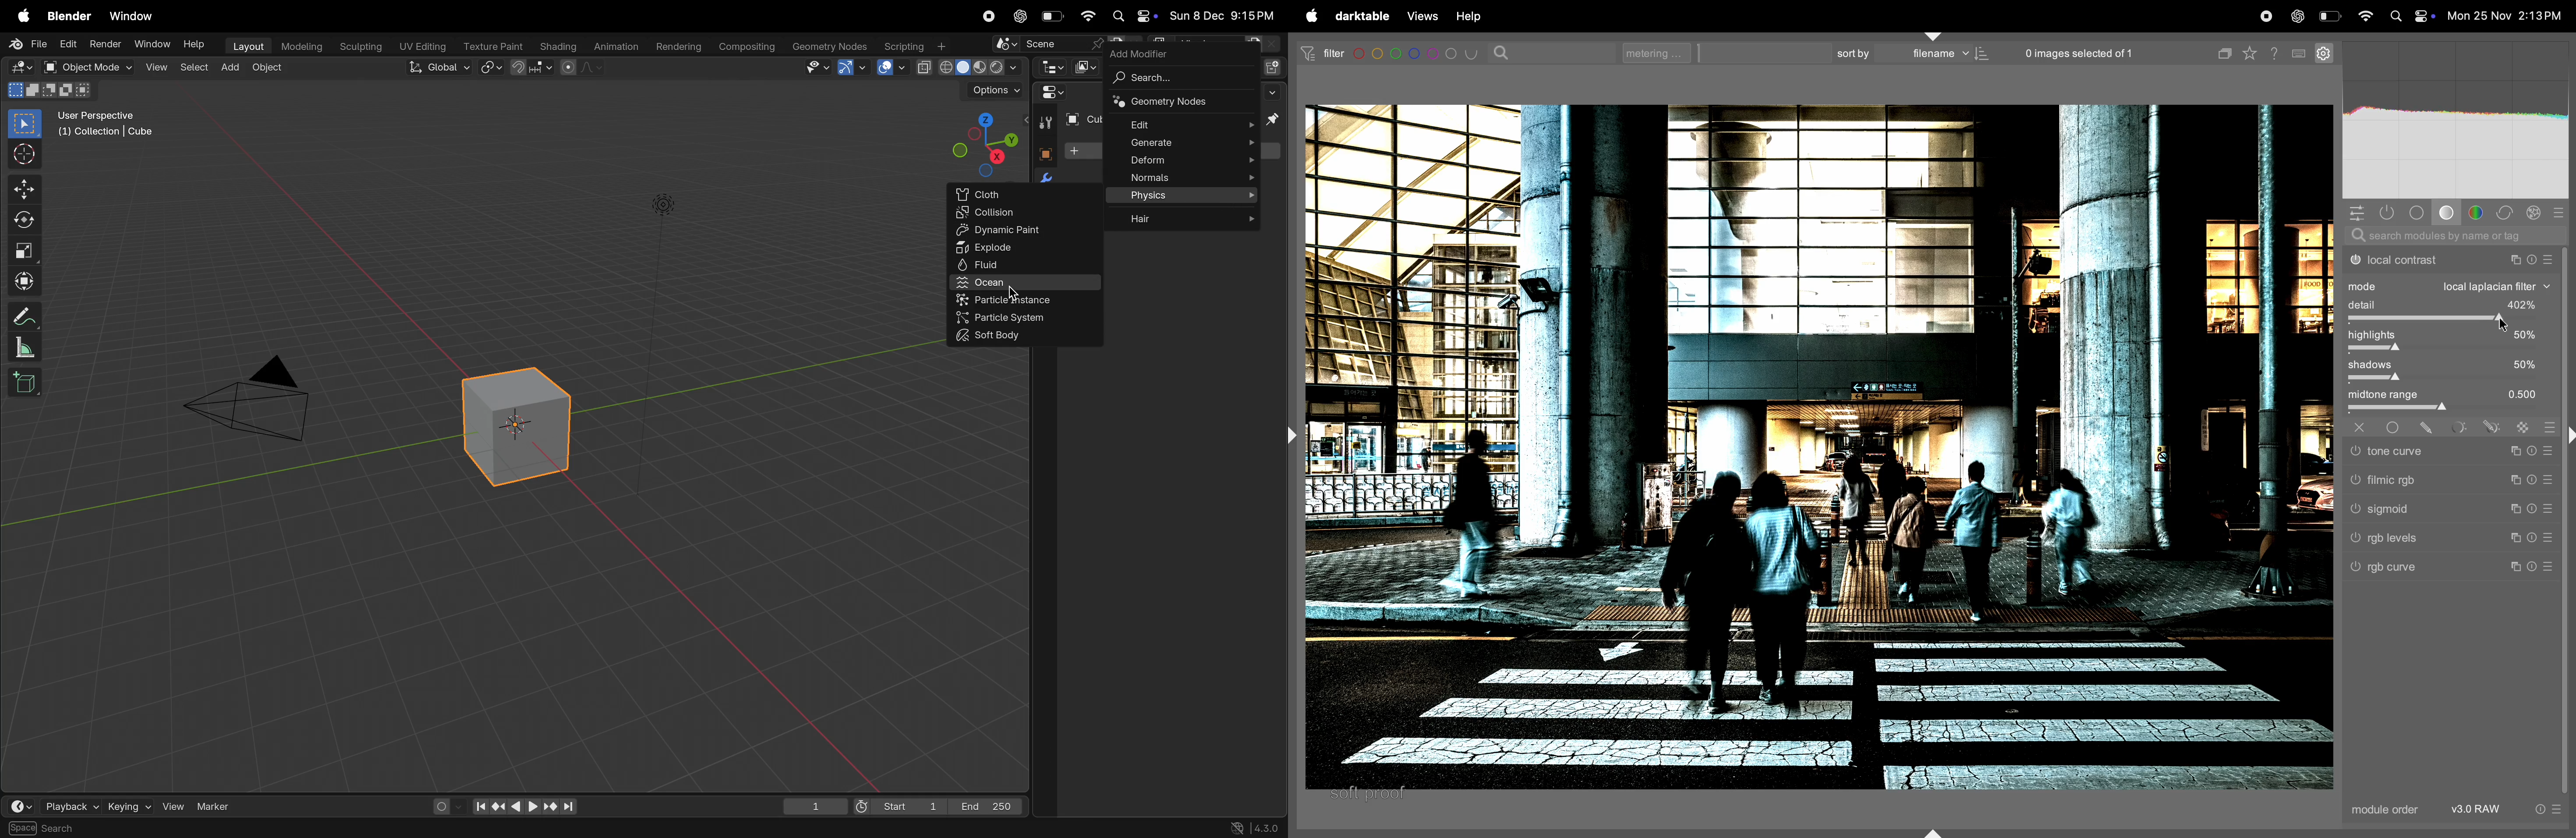  Describe the element at coordinates (1309, 16) in the screenshot. I see `apple menu` at that location.